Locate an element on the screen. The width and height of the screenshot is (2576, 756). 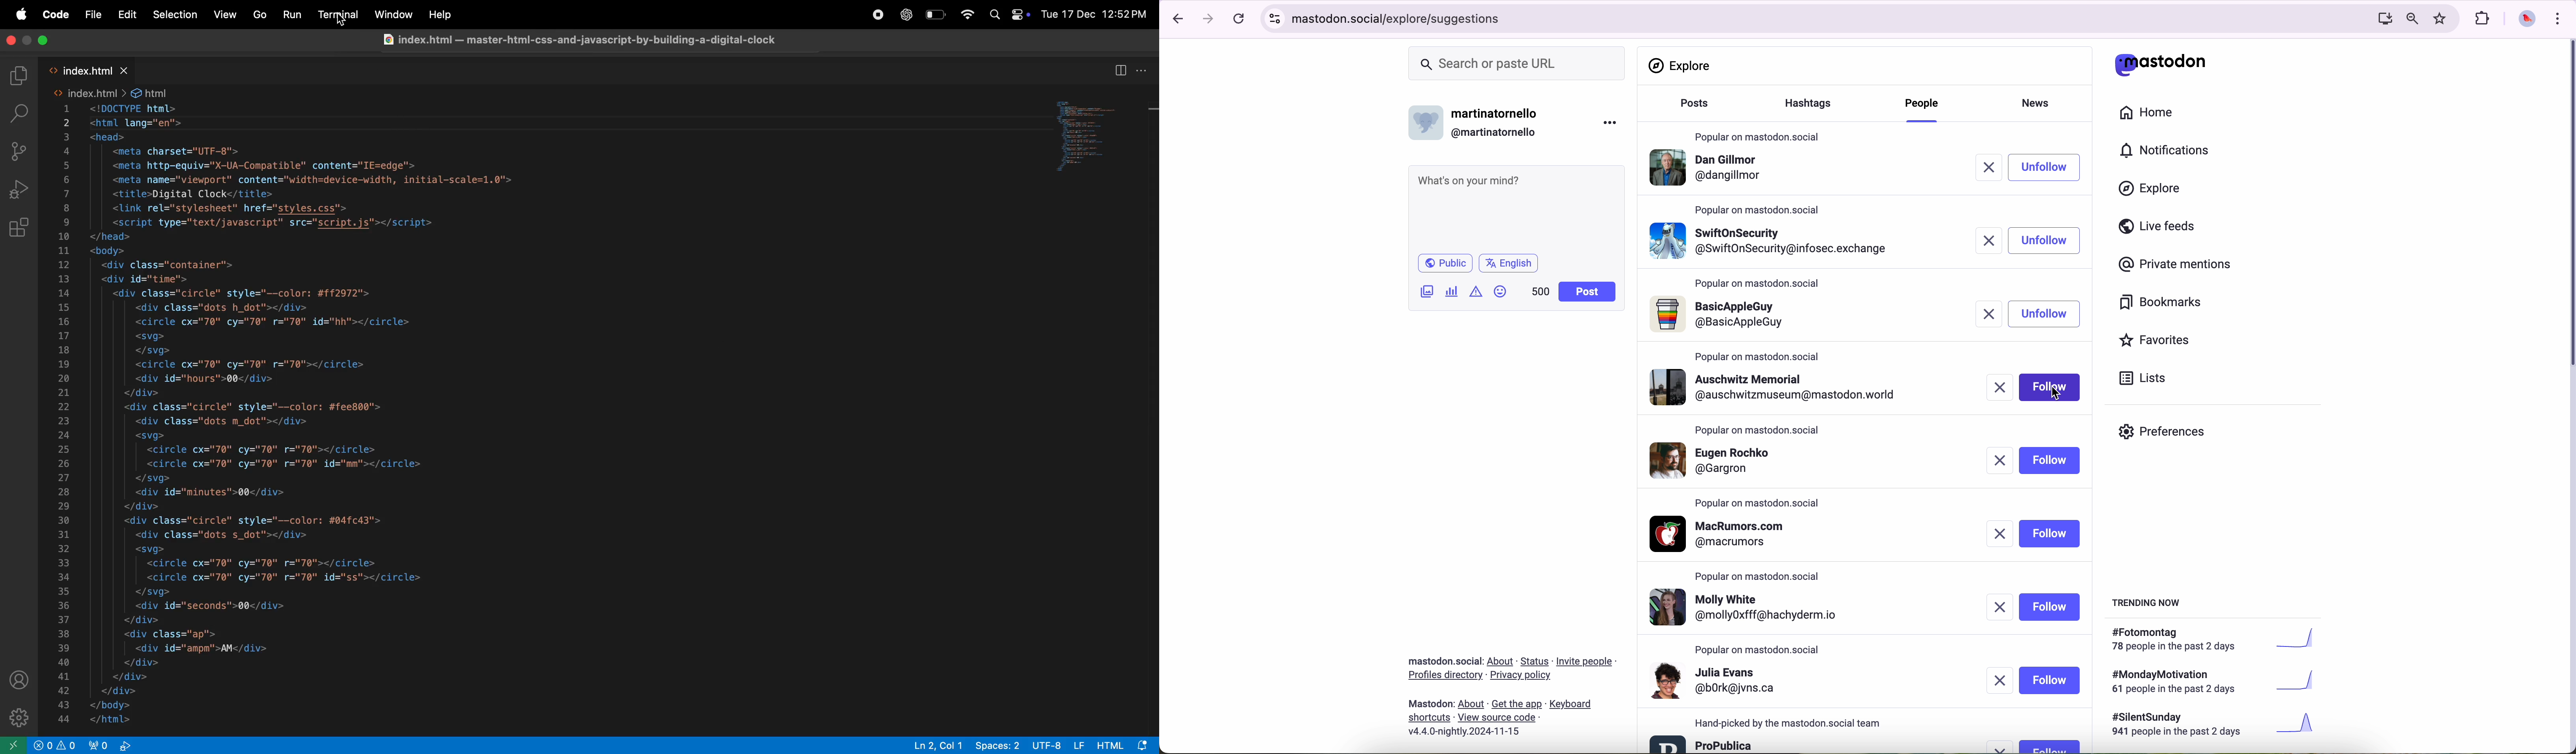
profile is located at coordinates (1772, 238).